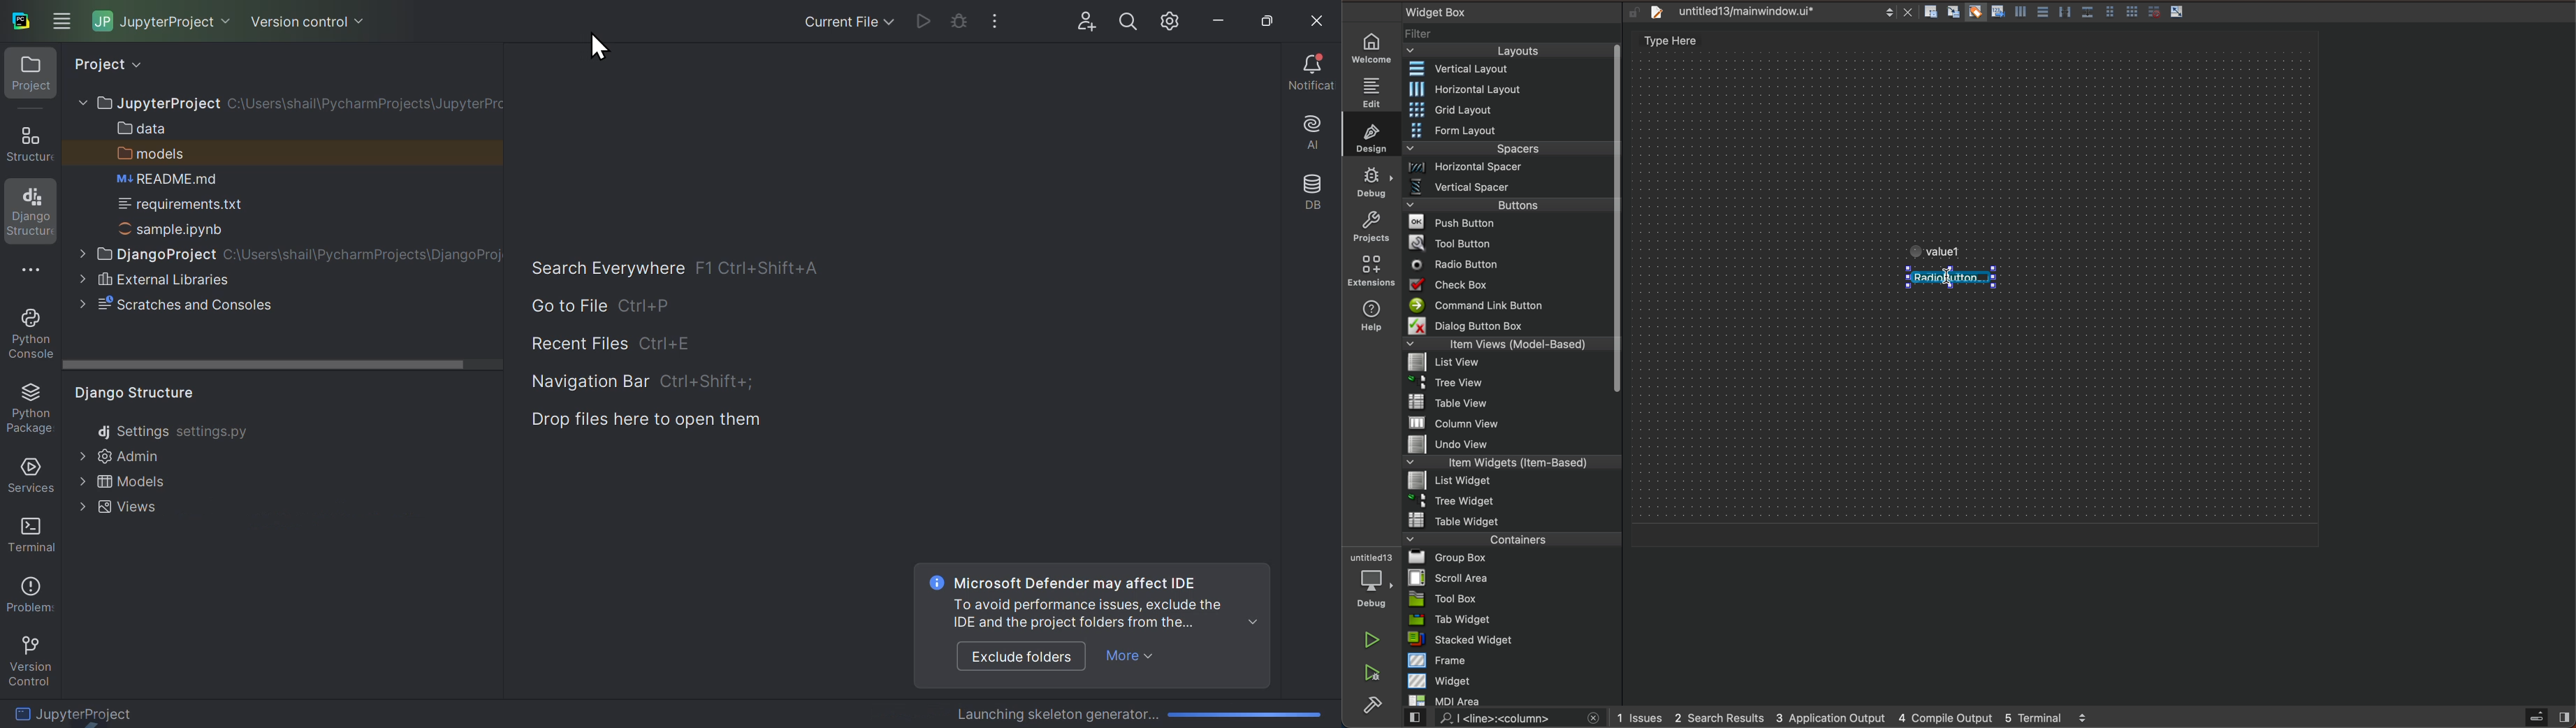 This screenshot has height=728, width=2576. Describe the element at coordinates (2087, 13) in the screenshot. I see `` at that location.